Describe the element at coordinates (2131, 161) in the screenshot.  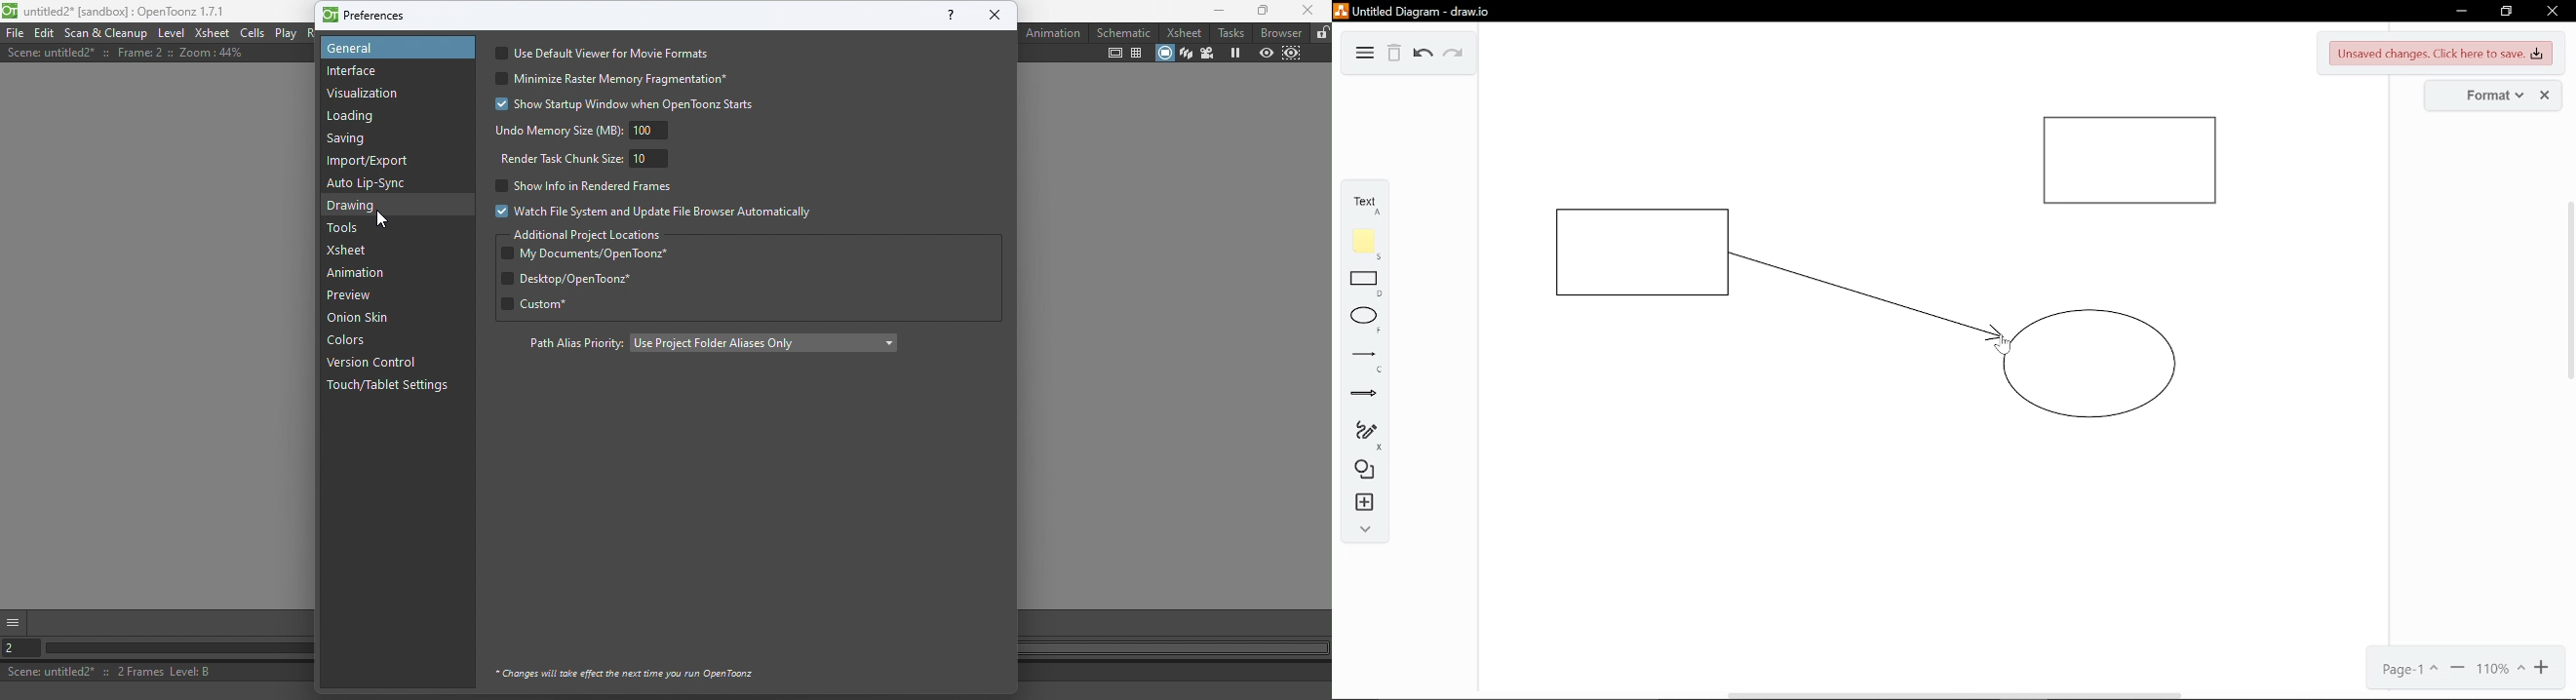
I see `Rectangle` at that location.